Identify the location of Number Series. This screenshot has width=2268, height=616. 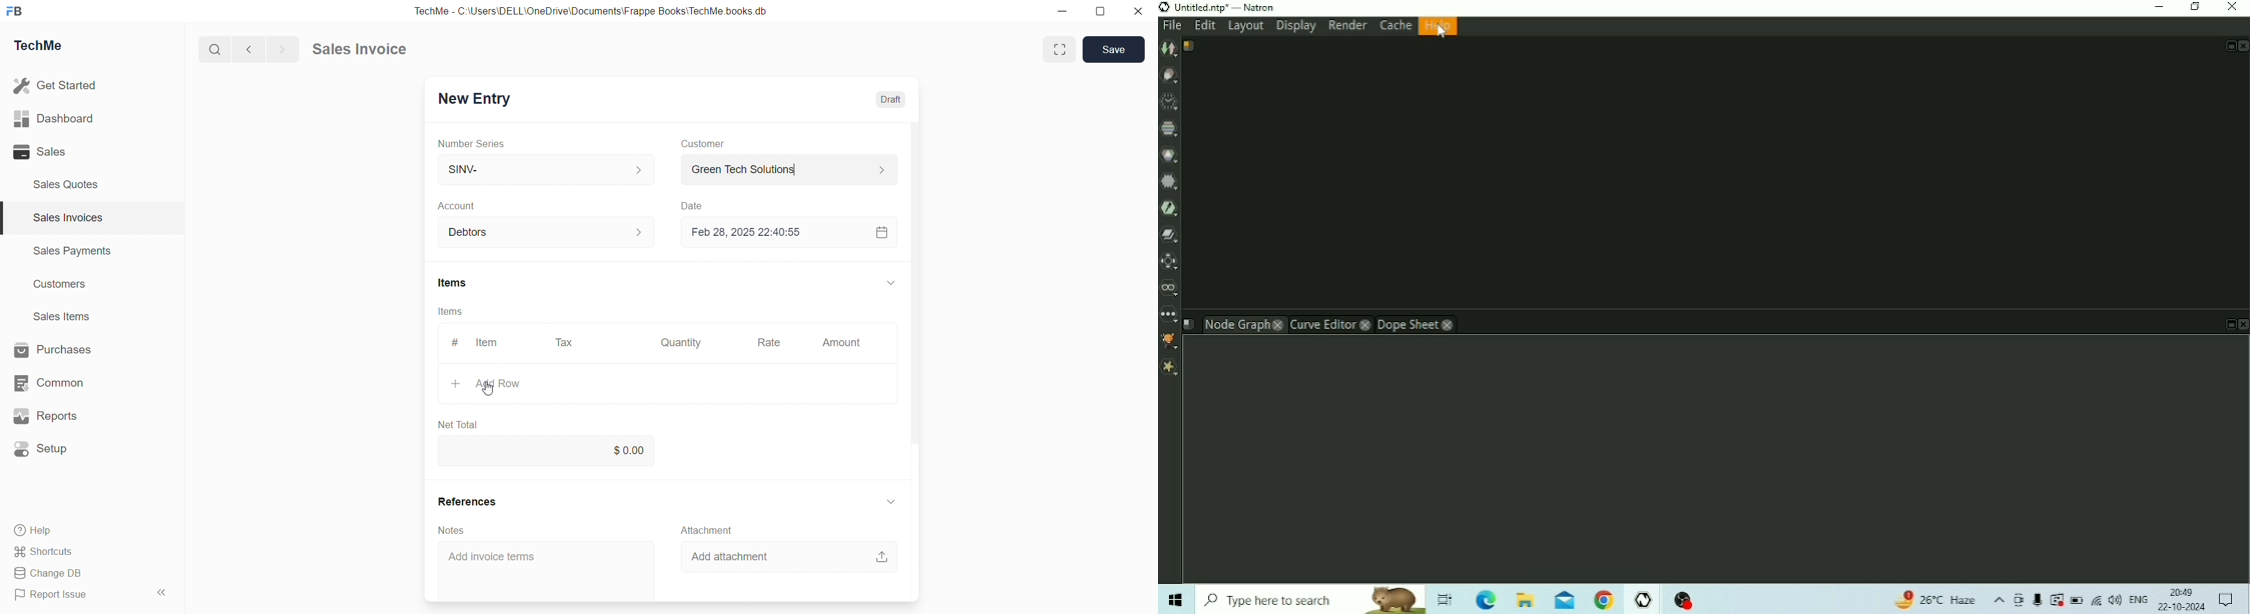
(472, 144).